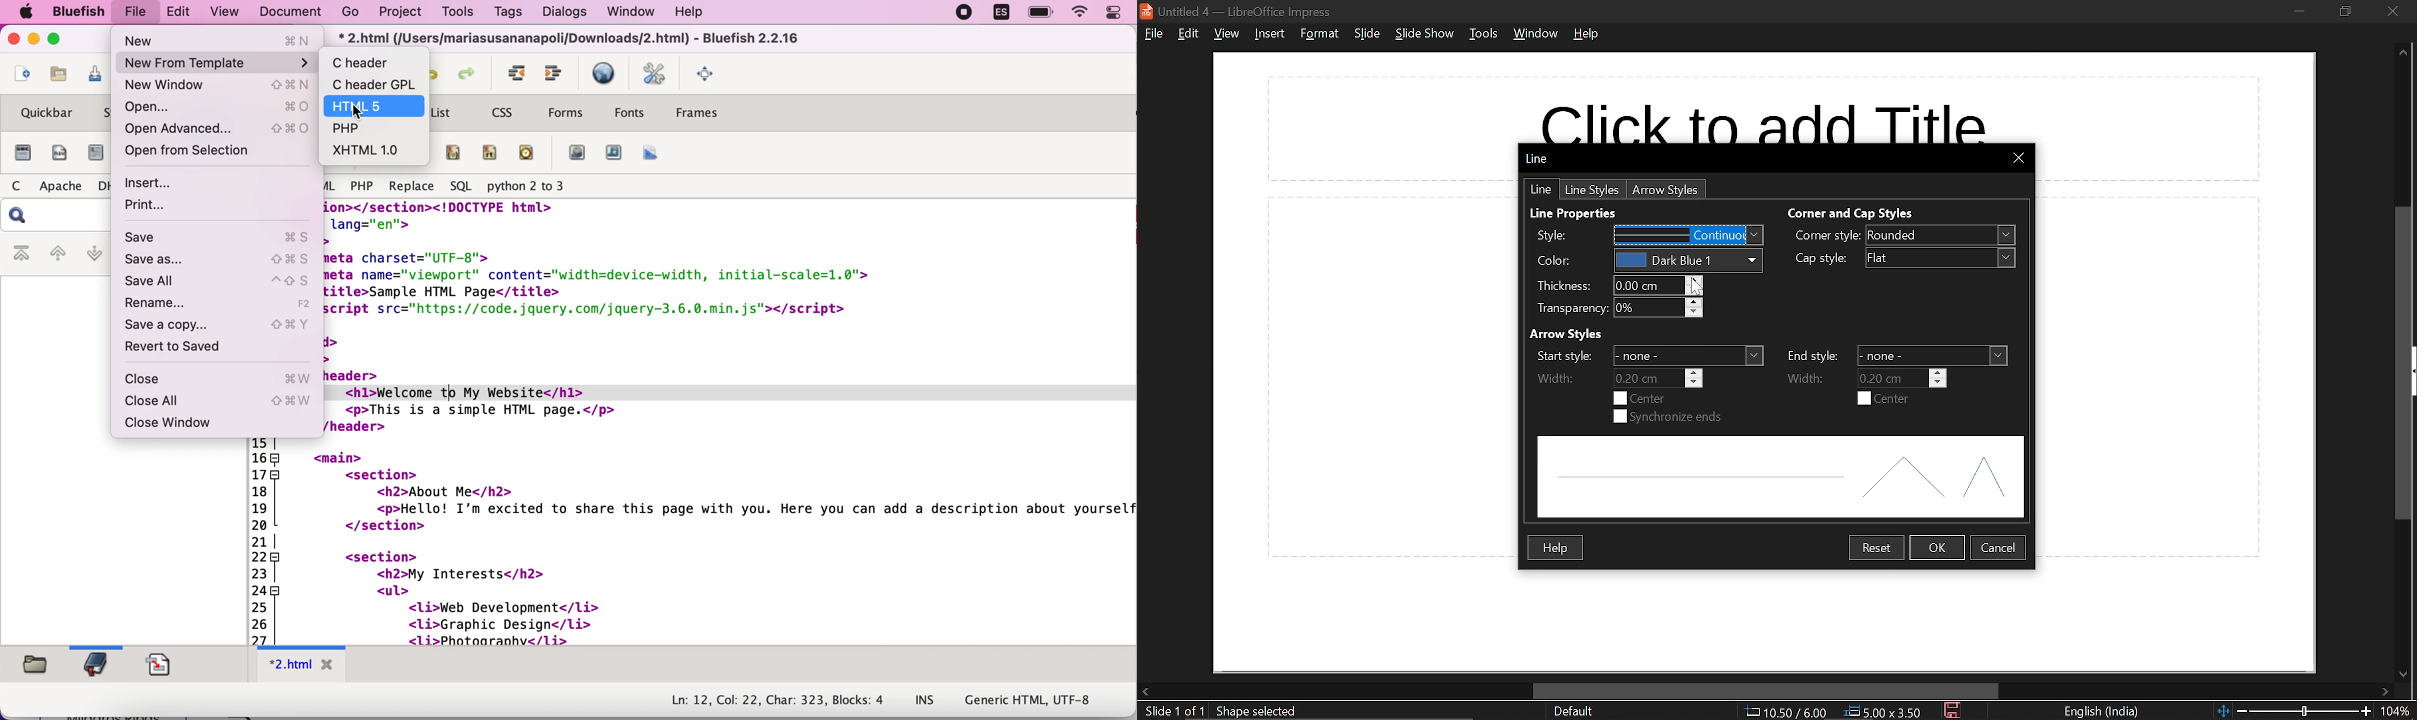  Describe the element at coordinates (1691, 356) in the screenshot. I see `star style` at that location.